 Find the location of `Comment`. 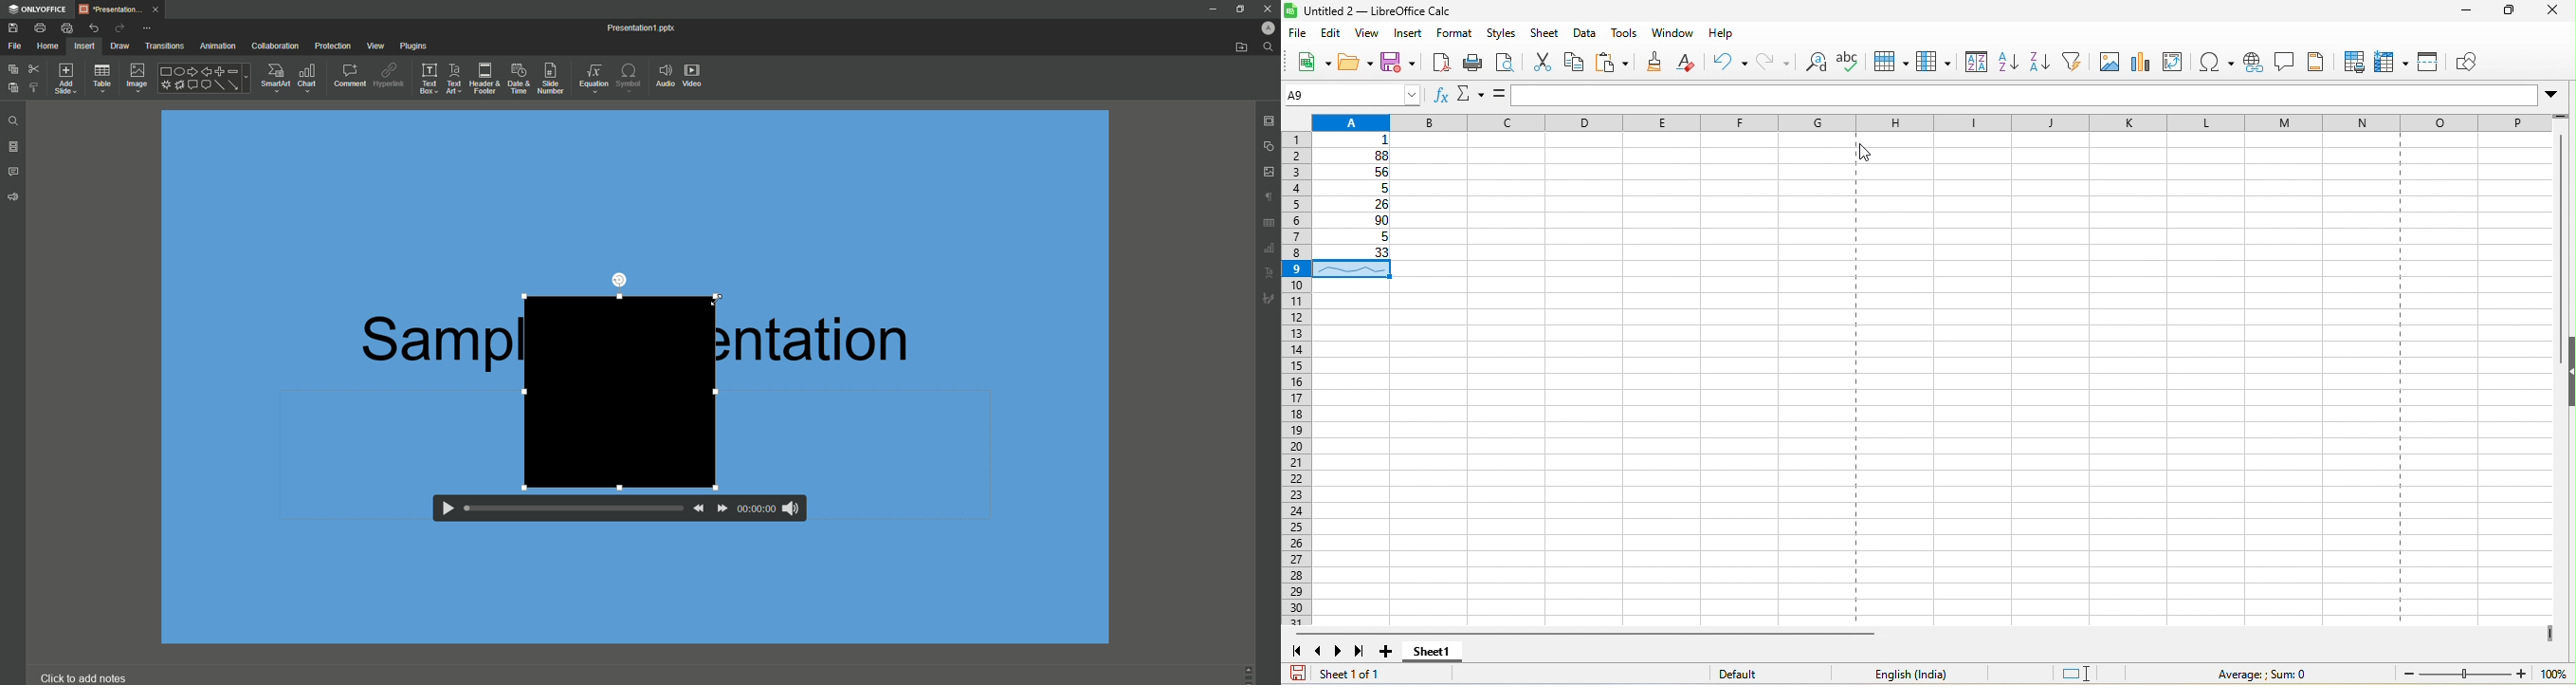

Comment is located at coordinates (350, 76).